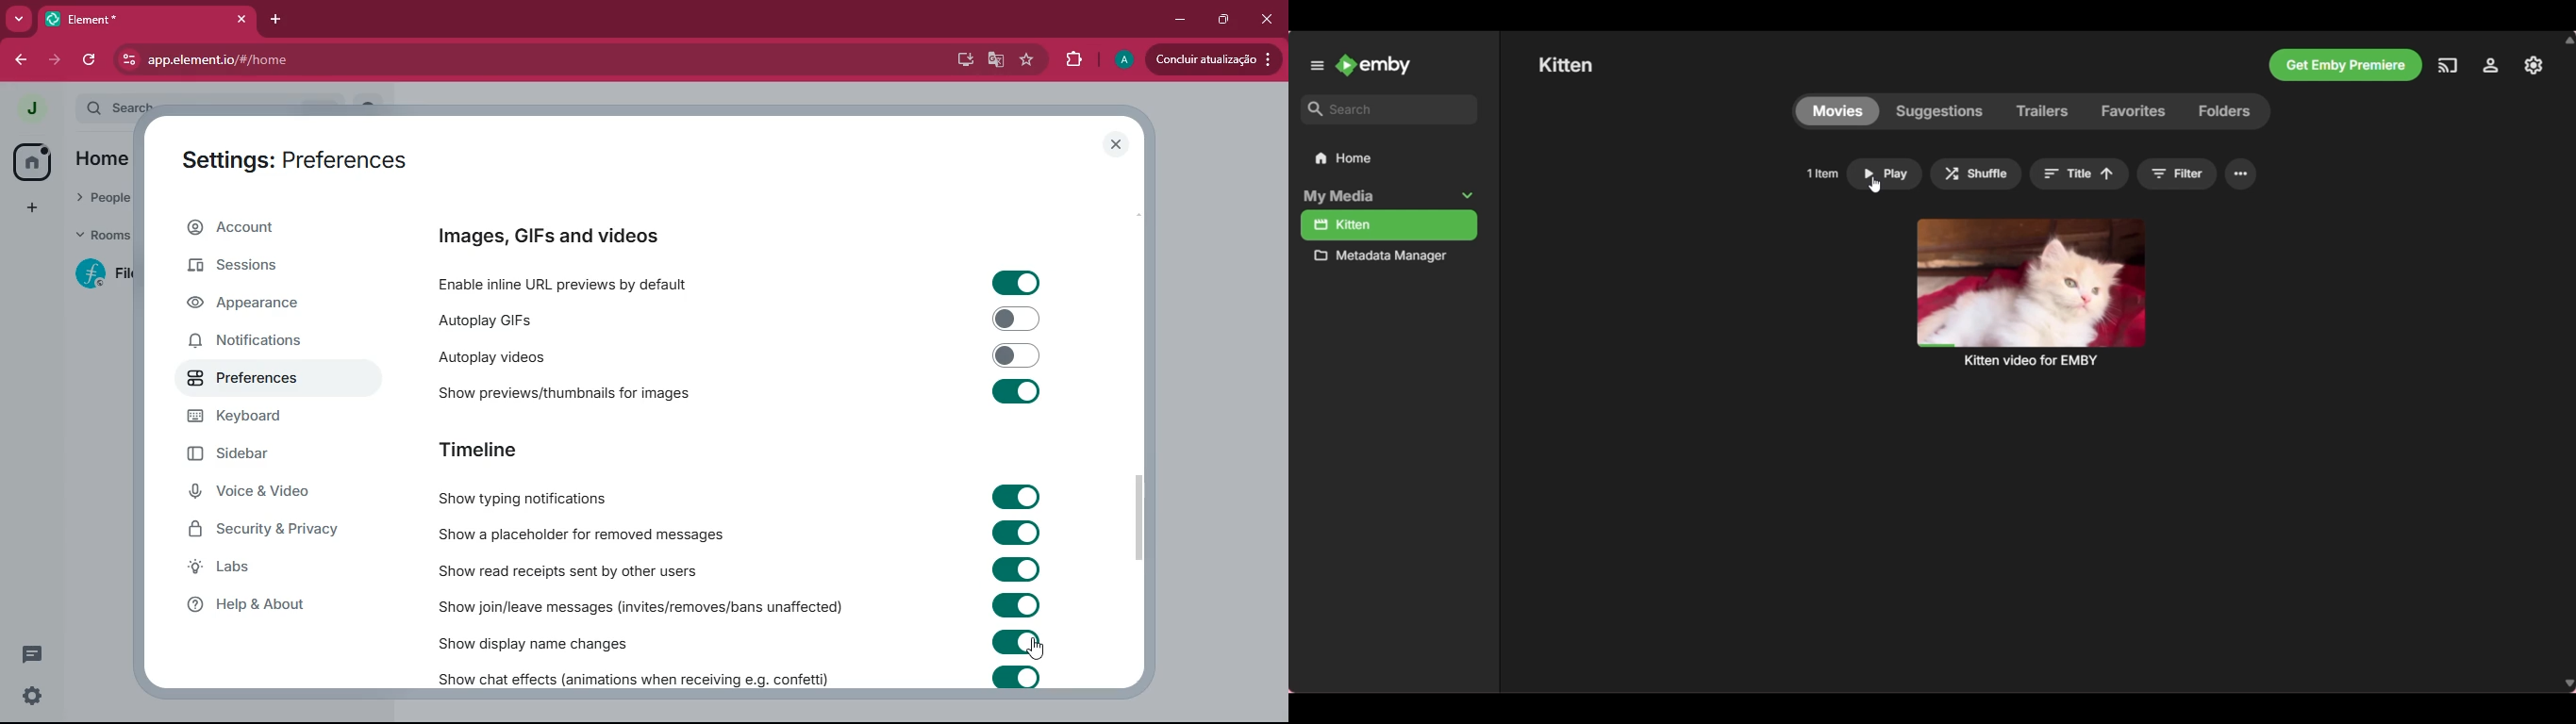 This screenshot has height=728, width=2576. What do you see at coordinates (32, 654) in the screenshot?
I see `threads` at bounding box center [32, 654].